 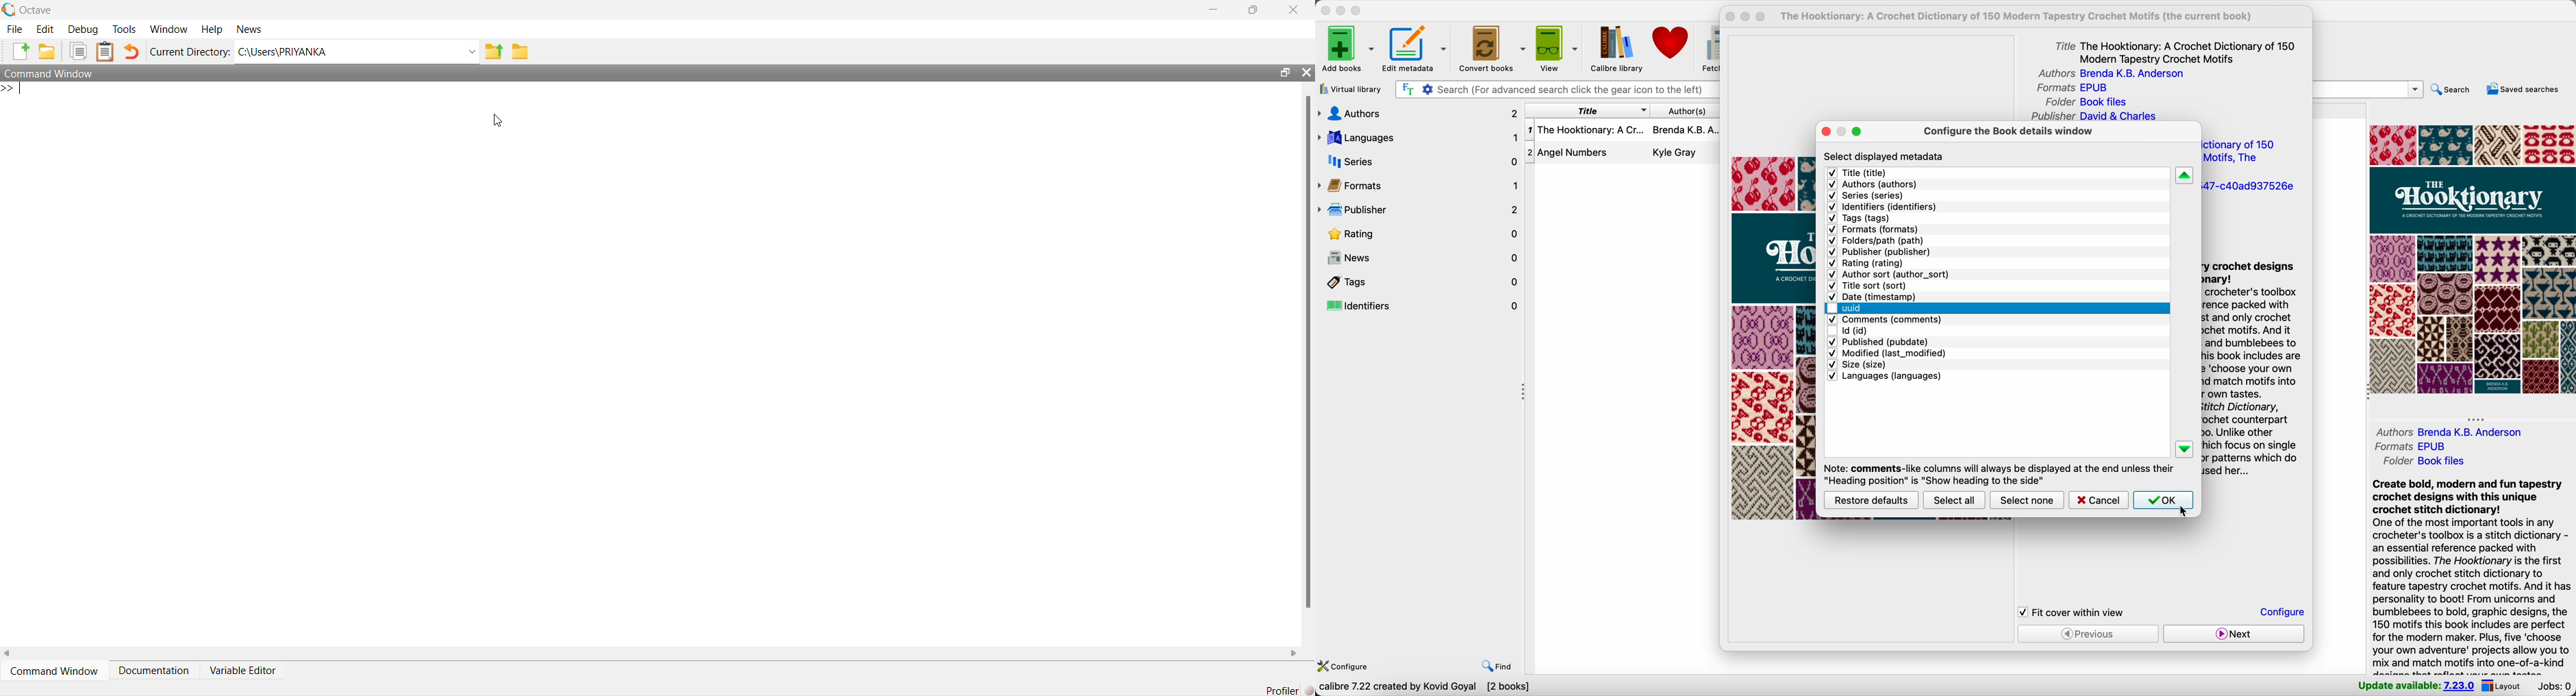 I want to click on click on configure, so click(x=2284, y=613).